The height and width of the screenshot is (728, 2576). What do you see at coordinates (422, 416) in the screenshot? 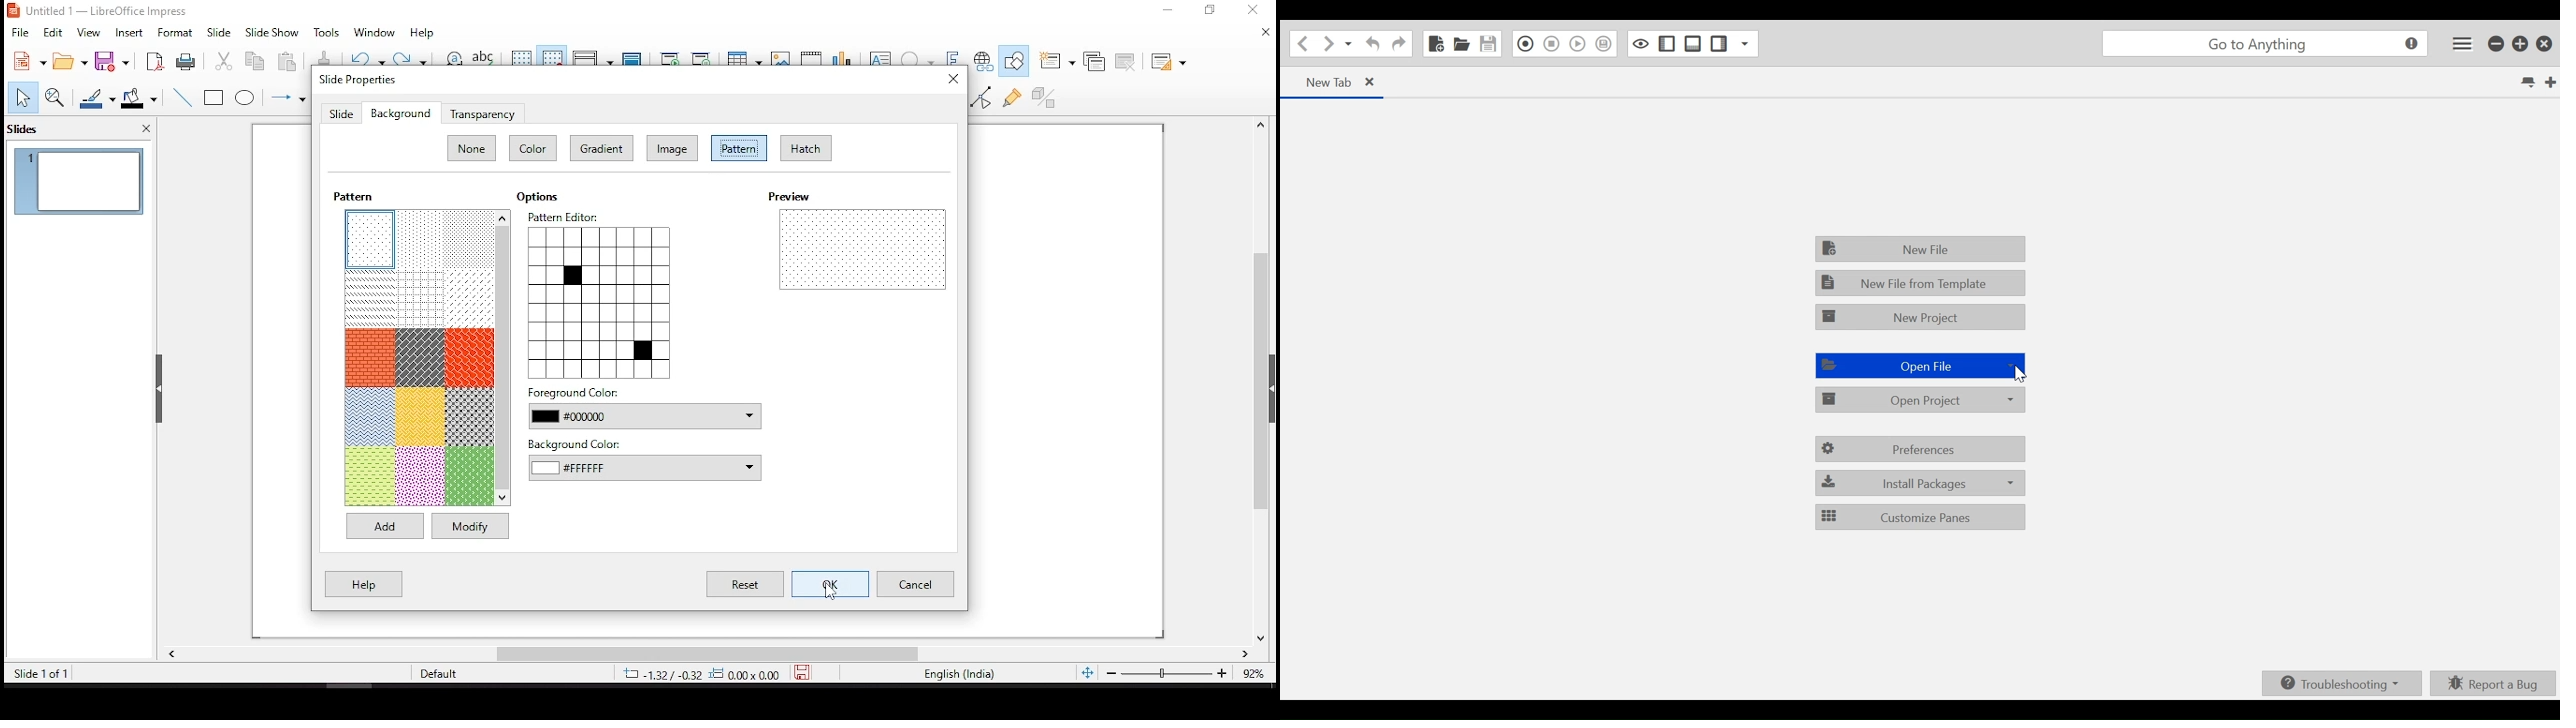
I see `pattern` at bounding box center [422, 416].